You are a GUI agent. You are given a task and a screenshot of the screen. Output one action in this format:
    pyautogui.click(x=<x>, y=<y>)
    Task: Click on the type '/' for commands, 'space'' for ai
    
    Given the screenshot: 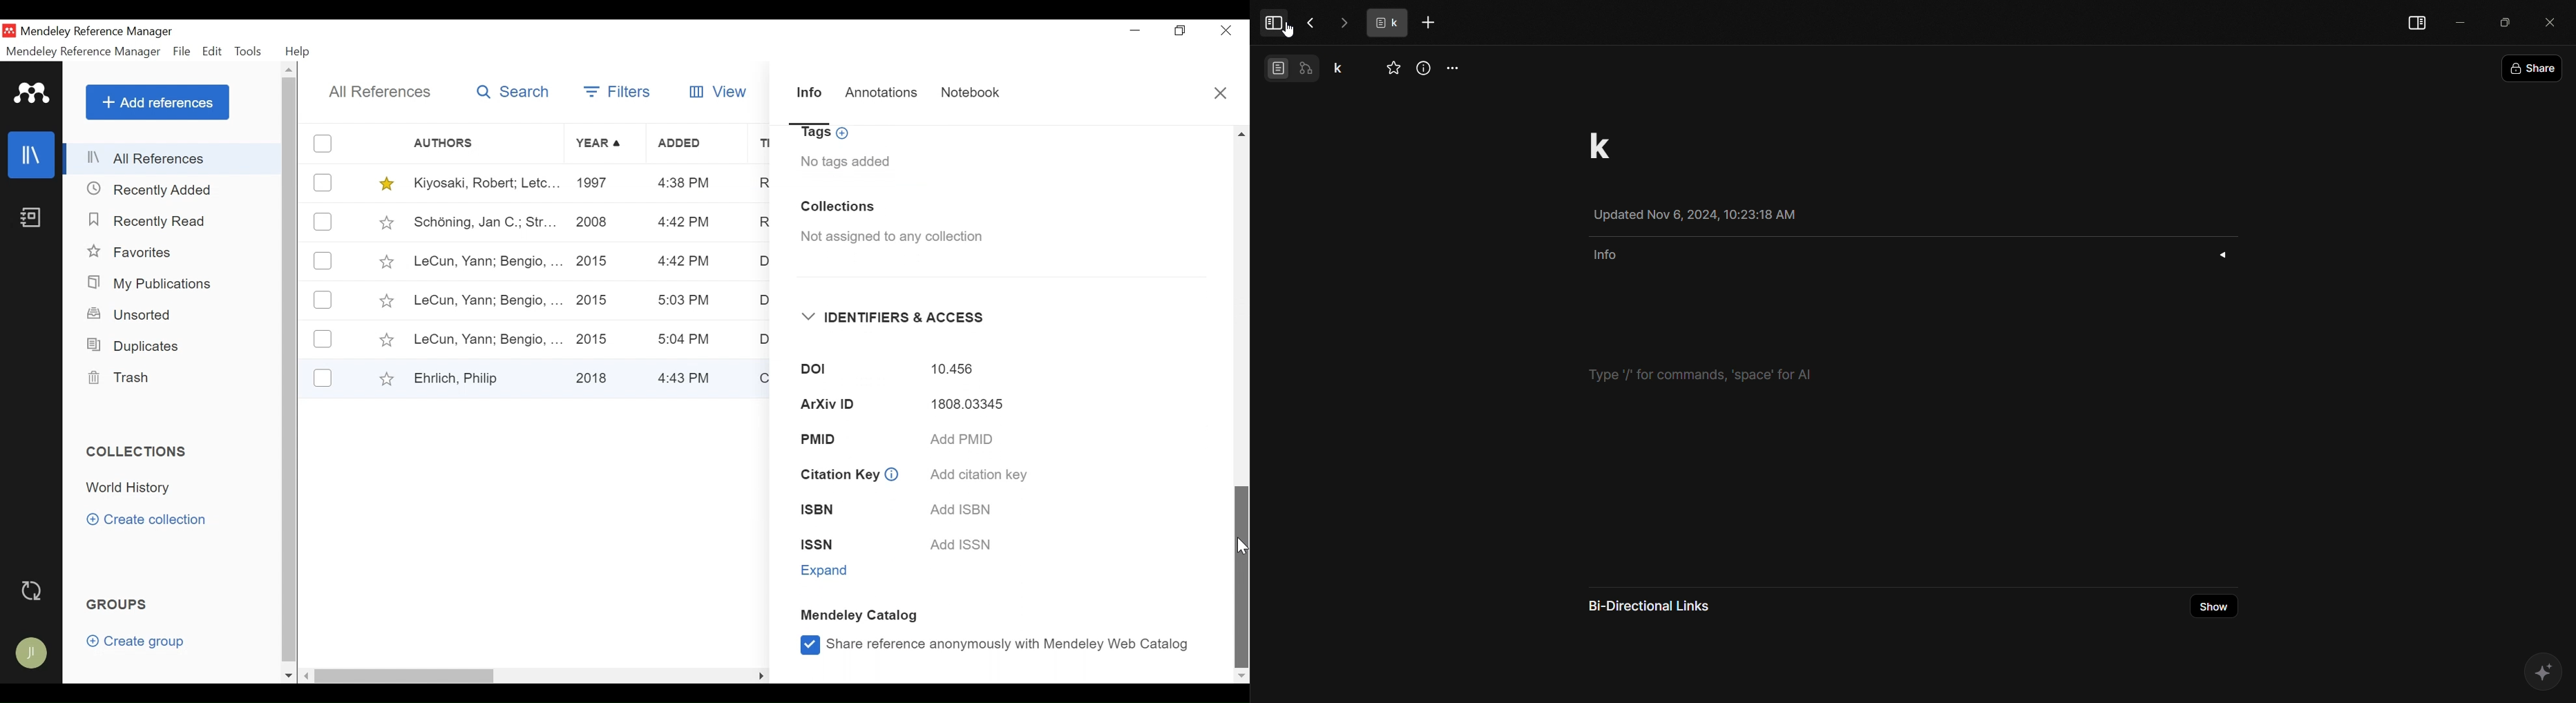 What is the action you would take?
    pyautogui.click(x=1697, y=373)
    